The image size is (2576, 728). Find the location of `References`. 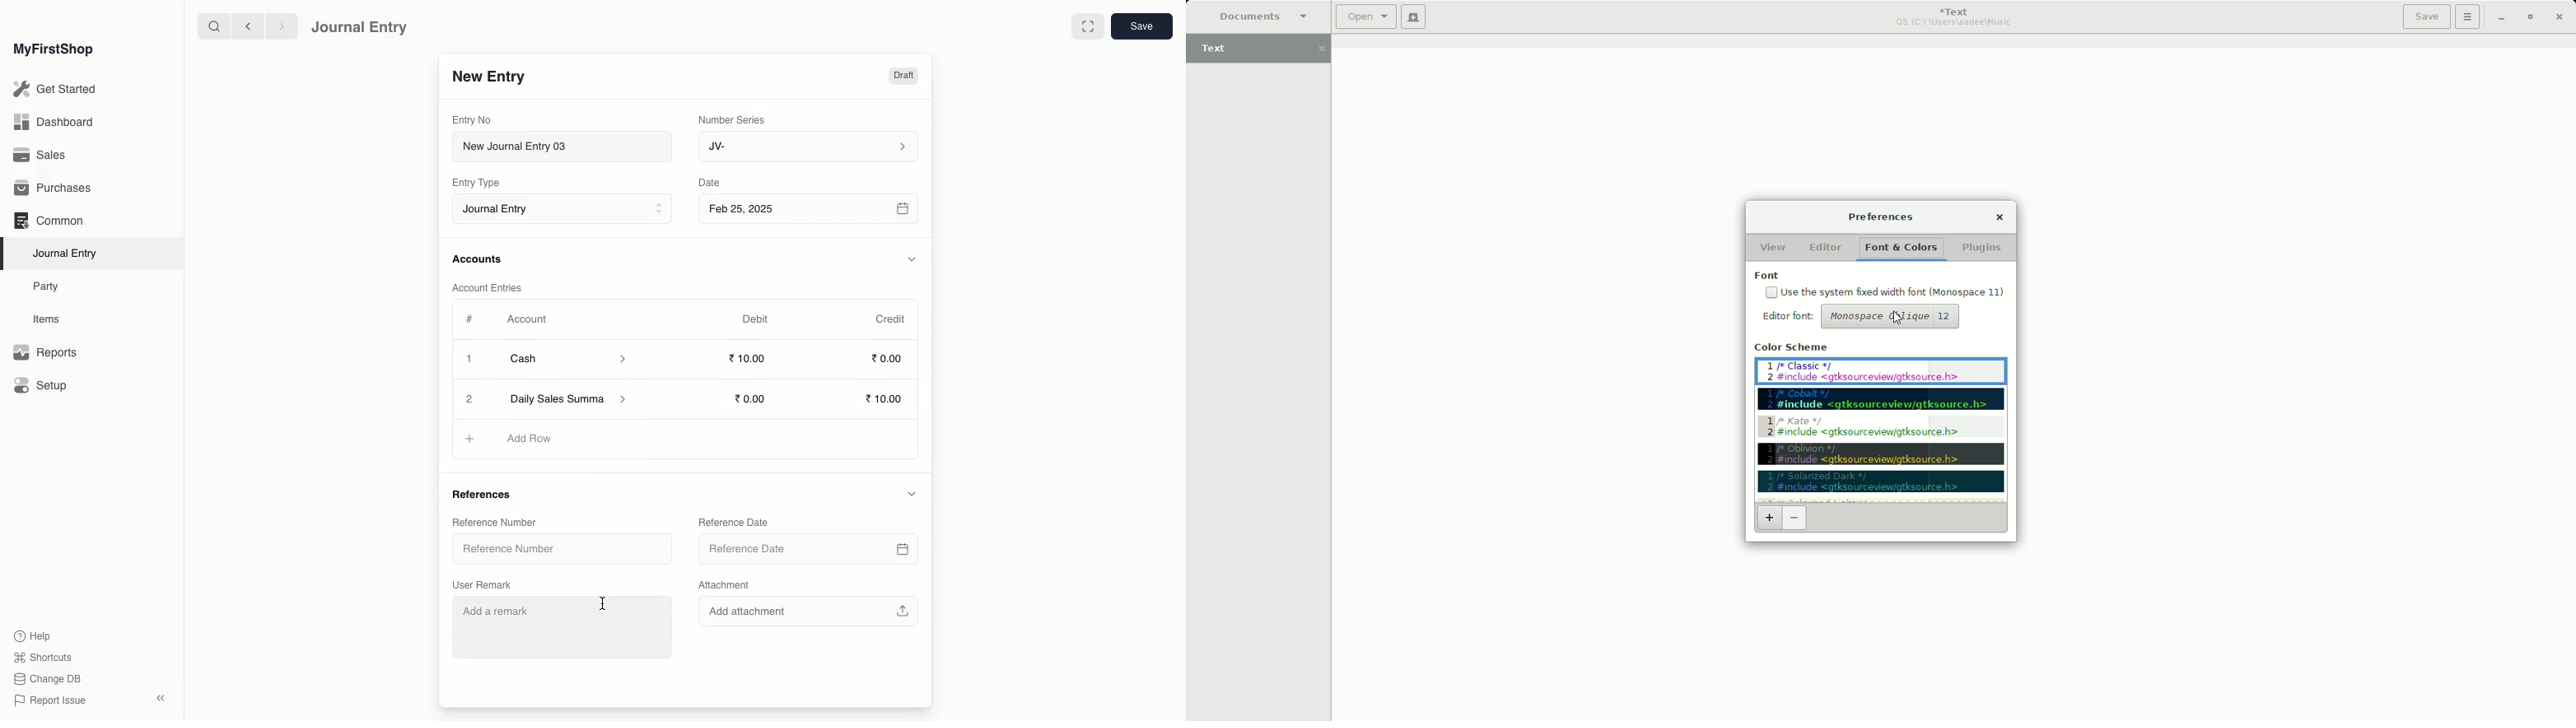

References is located at coordinates (486, 495).